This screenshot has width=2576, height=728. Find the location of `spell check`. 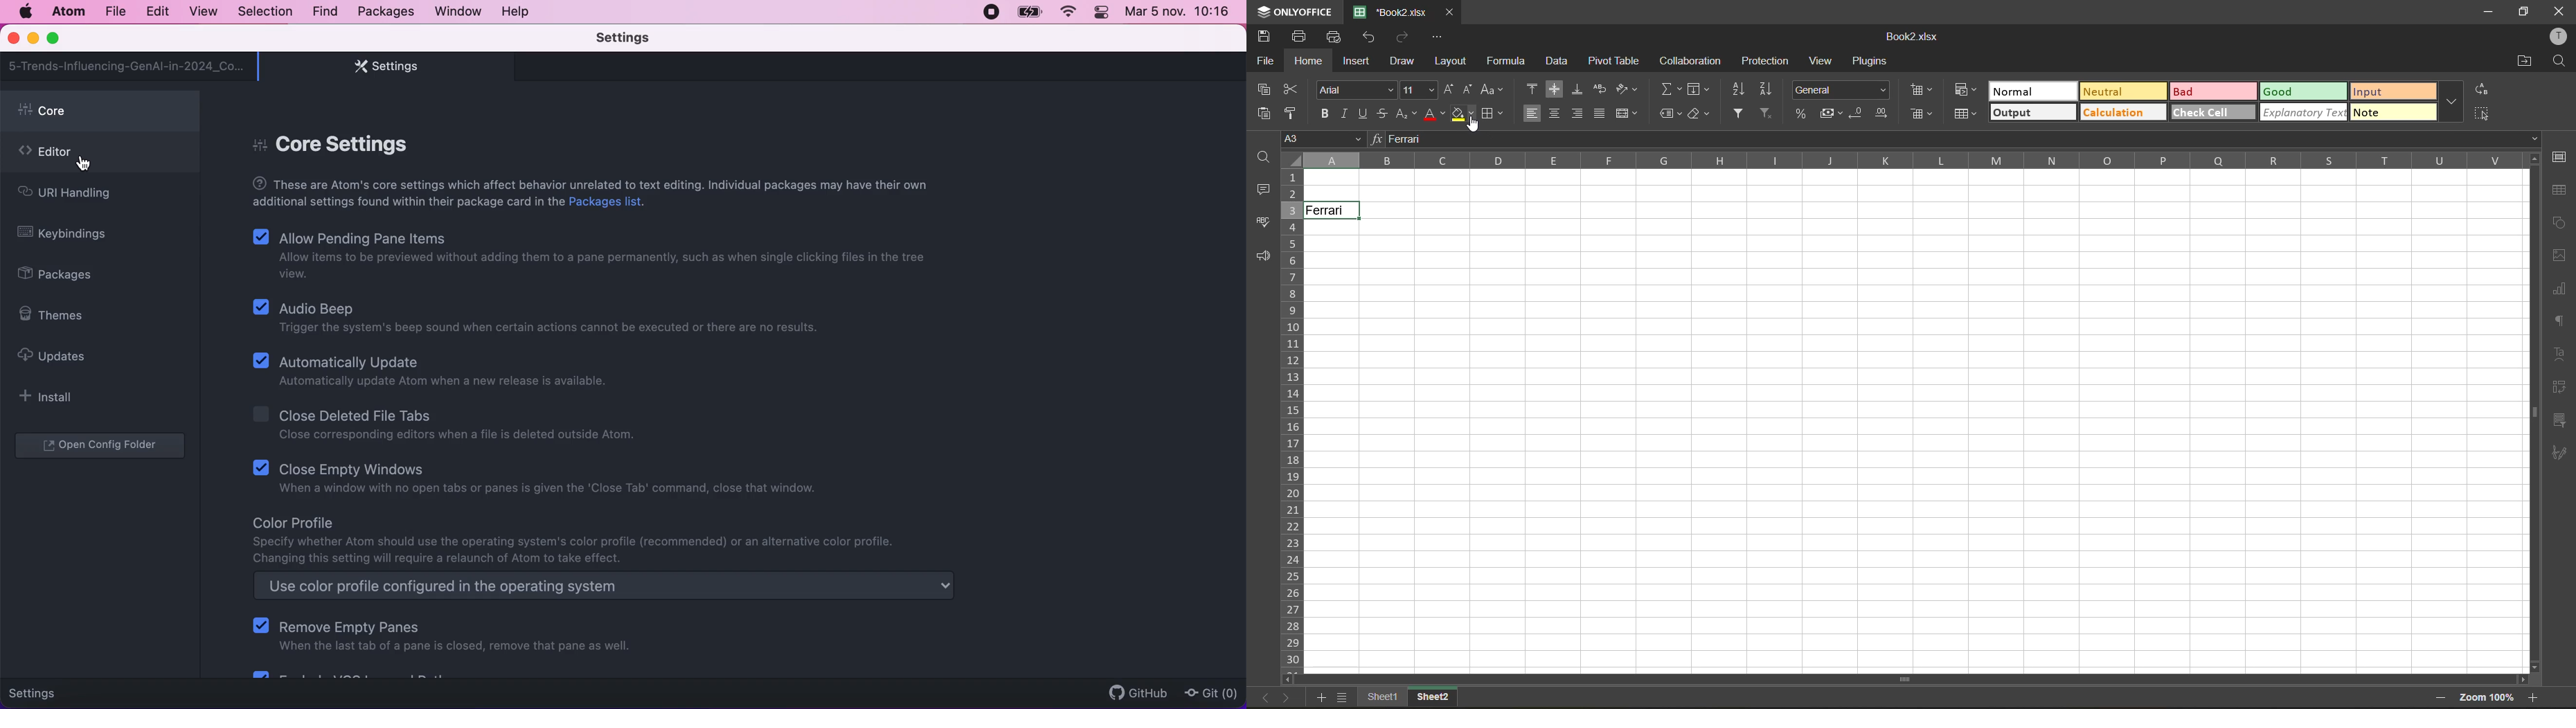

spell check is located at coordinates (1262, 224).